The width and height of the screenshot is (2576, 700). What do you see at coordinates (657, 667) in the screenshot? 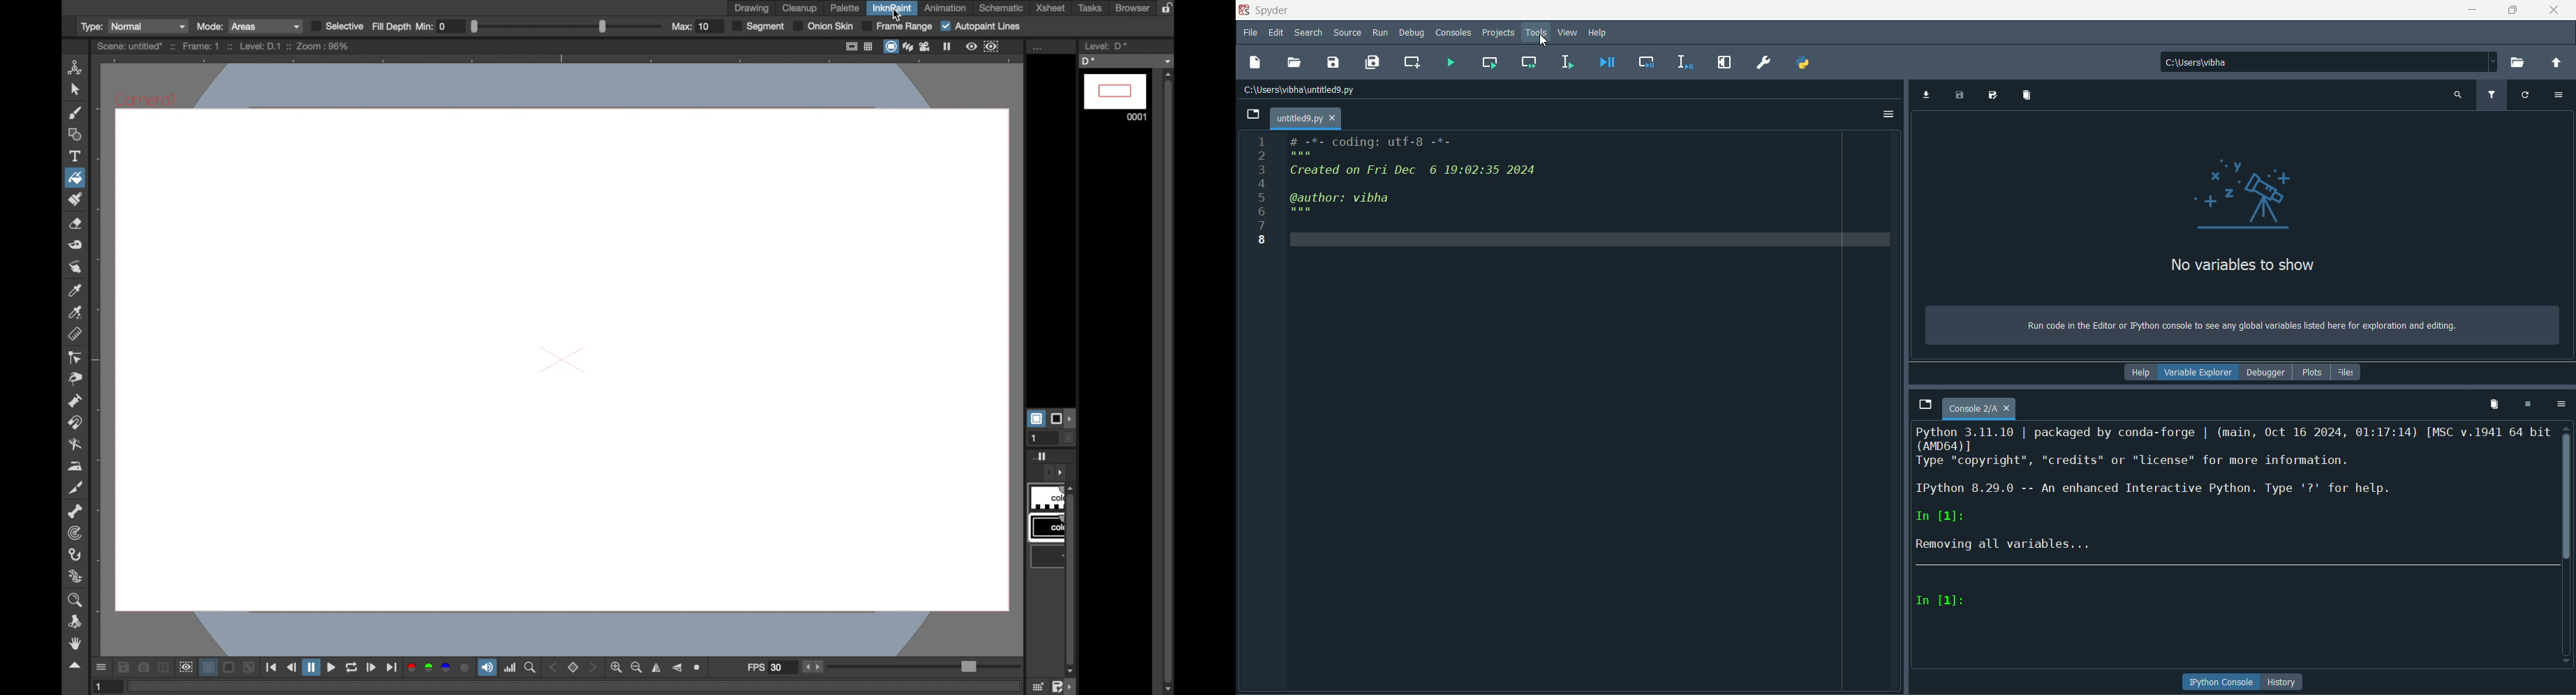
I see `flip horizontally` at bounding box center [657, 667].